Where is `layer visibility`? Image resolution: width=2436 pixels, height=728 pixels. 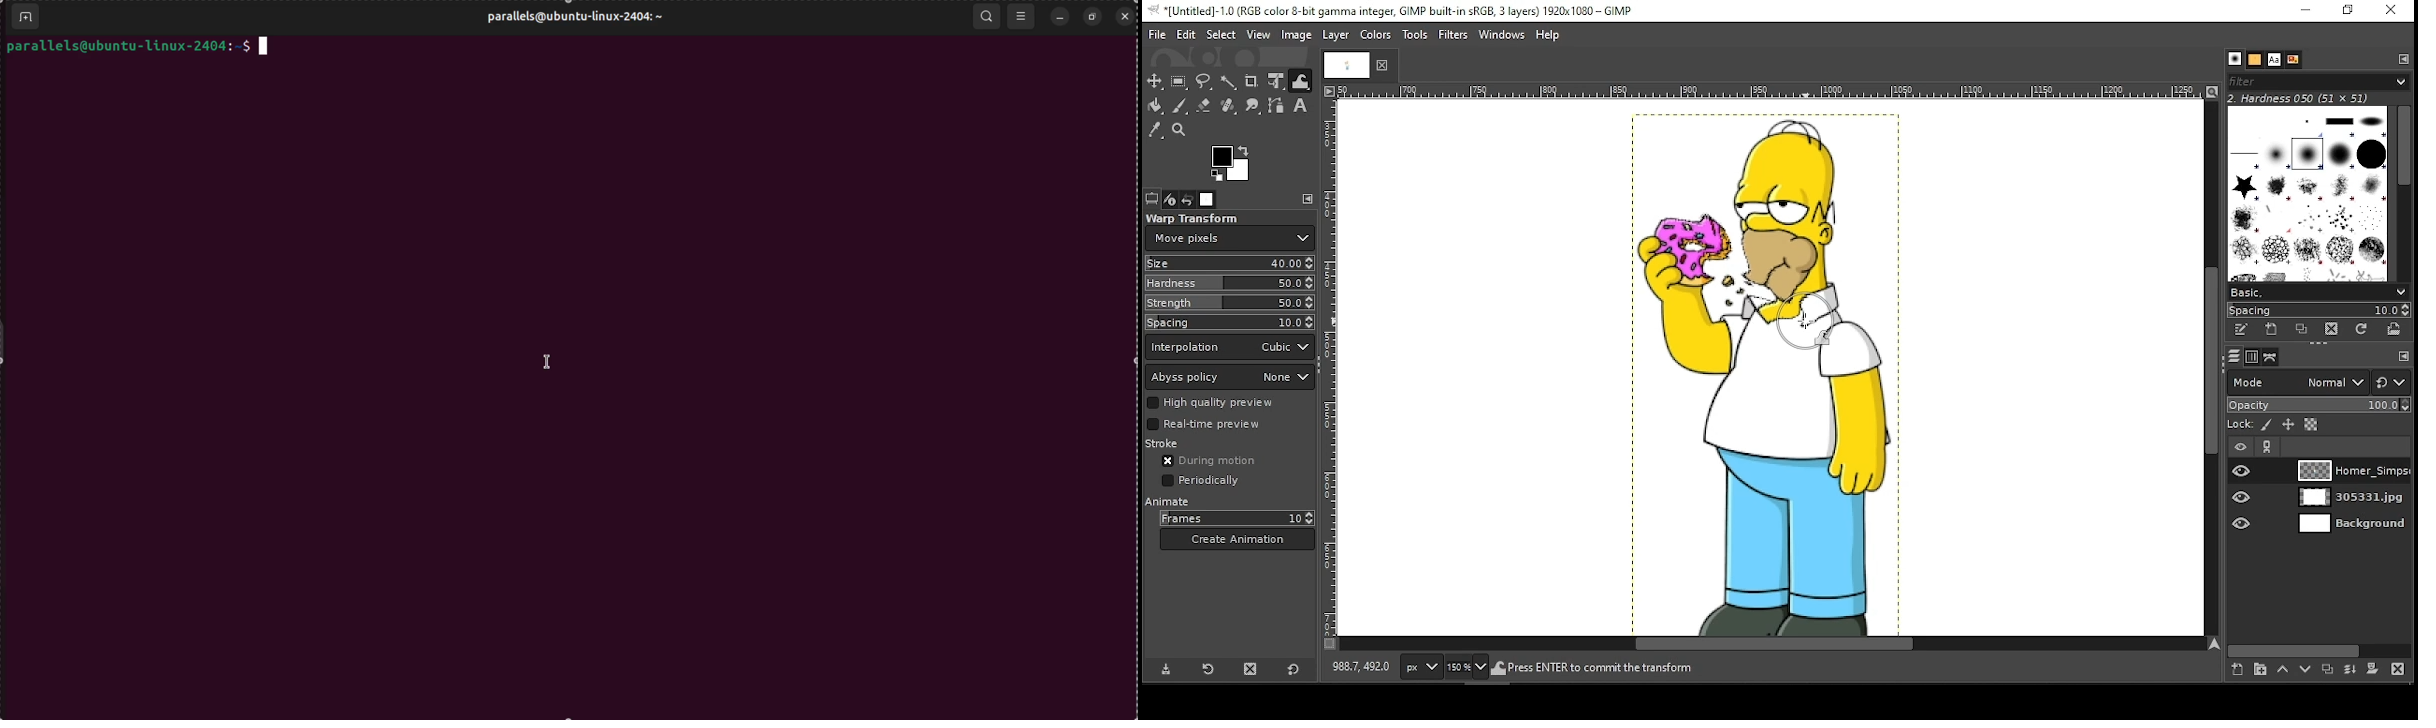 layer visibility is located at coordinates (2239, 446).